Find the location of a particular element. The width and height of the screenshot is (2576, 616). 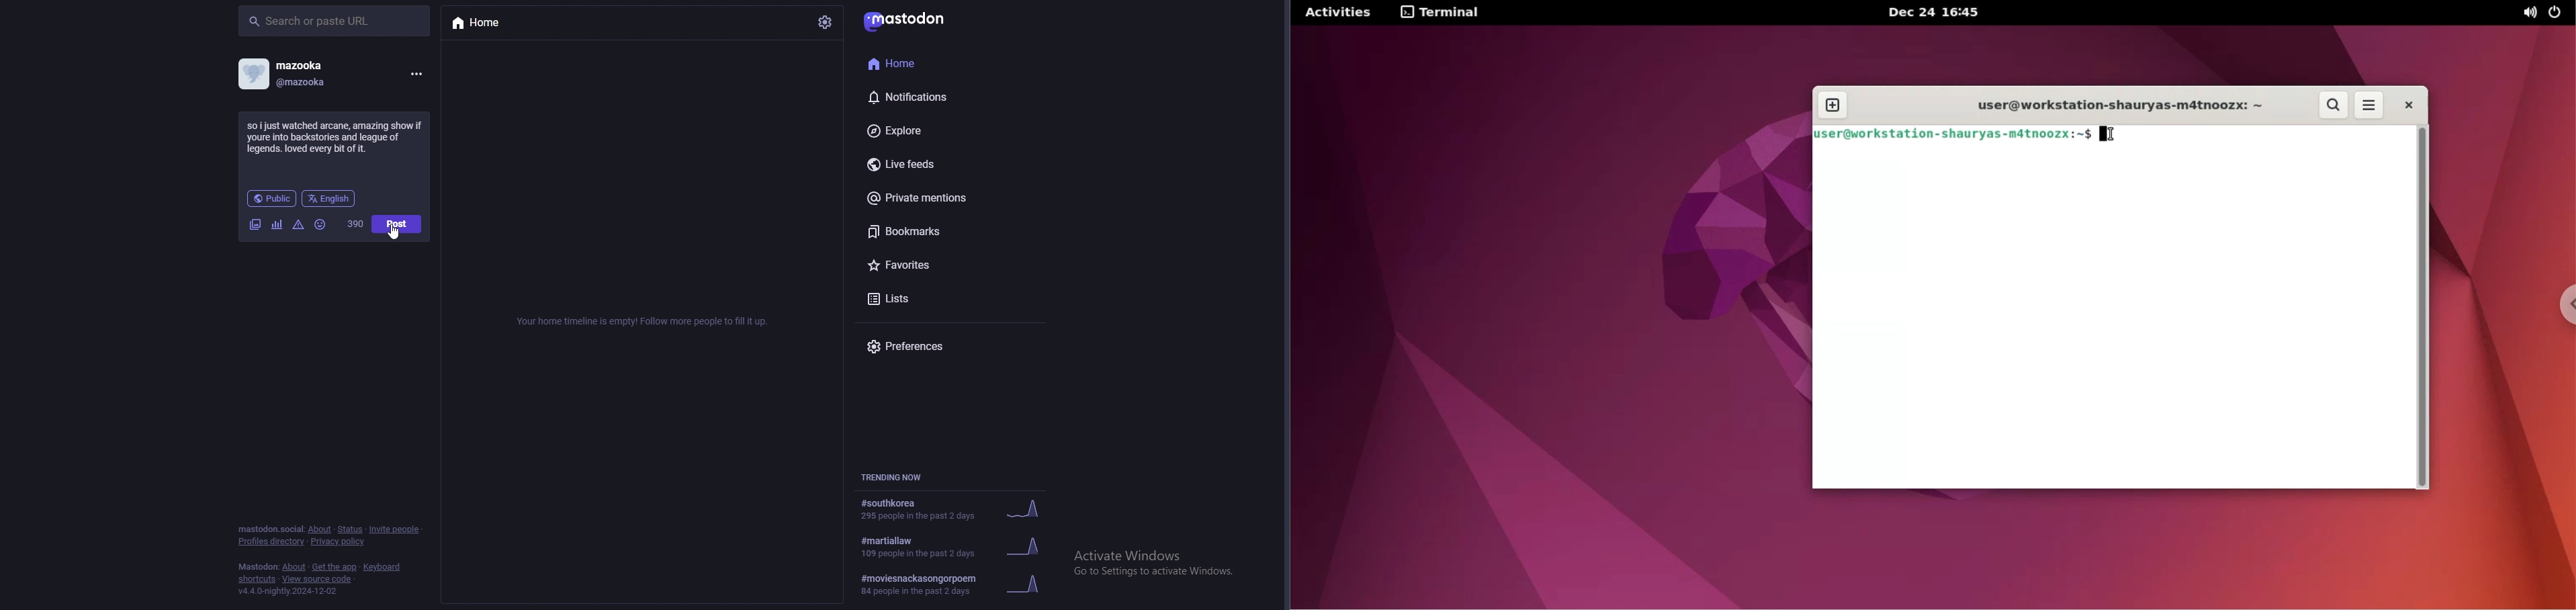

menu is located at coordinates (418, 74).